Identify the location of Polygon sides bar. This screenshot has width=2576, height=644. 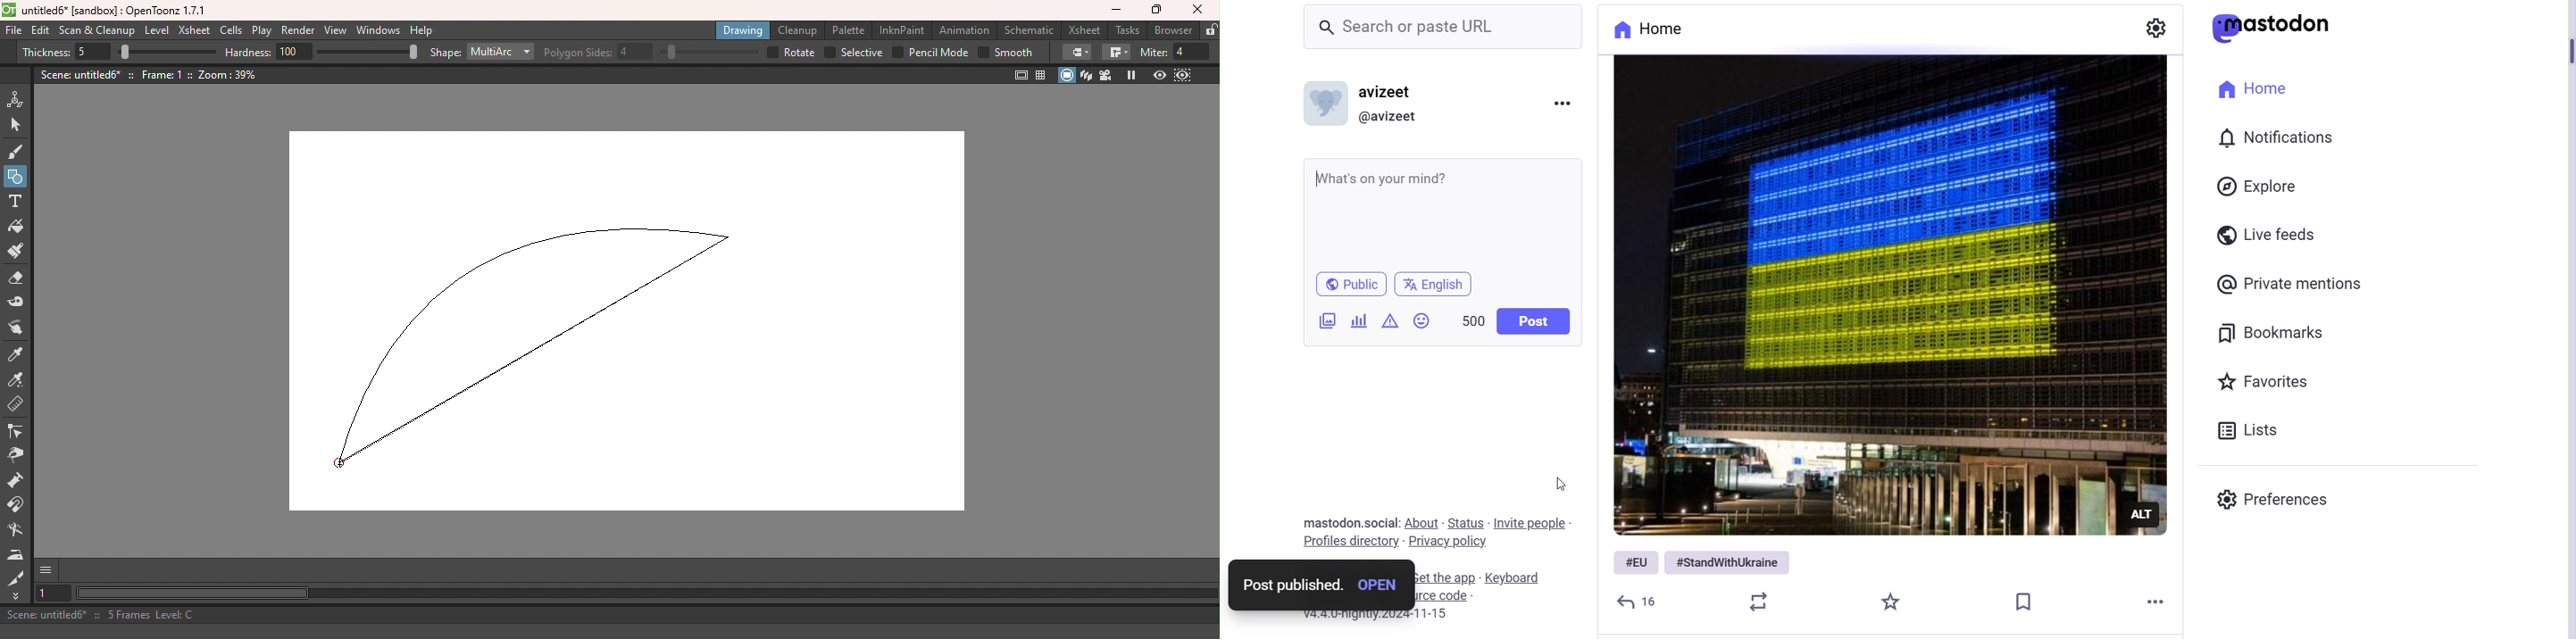
(707, 53).